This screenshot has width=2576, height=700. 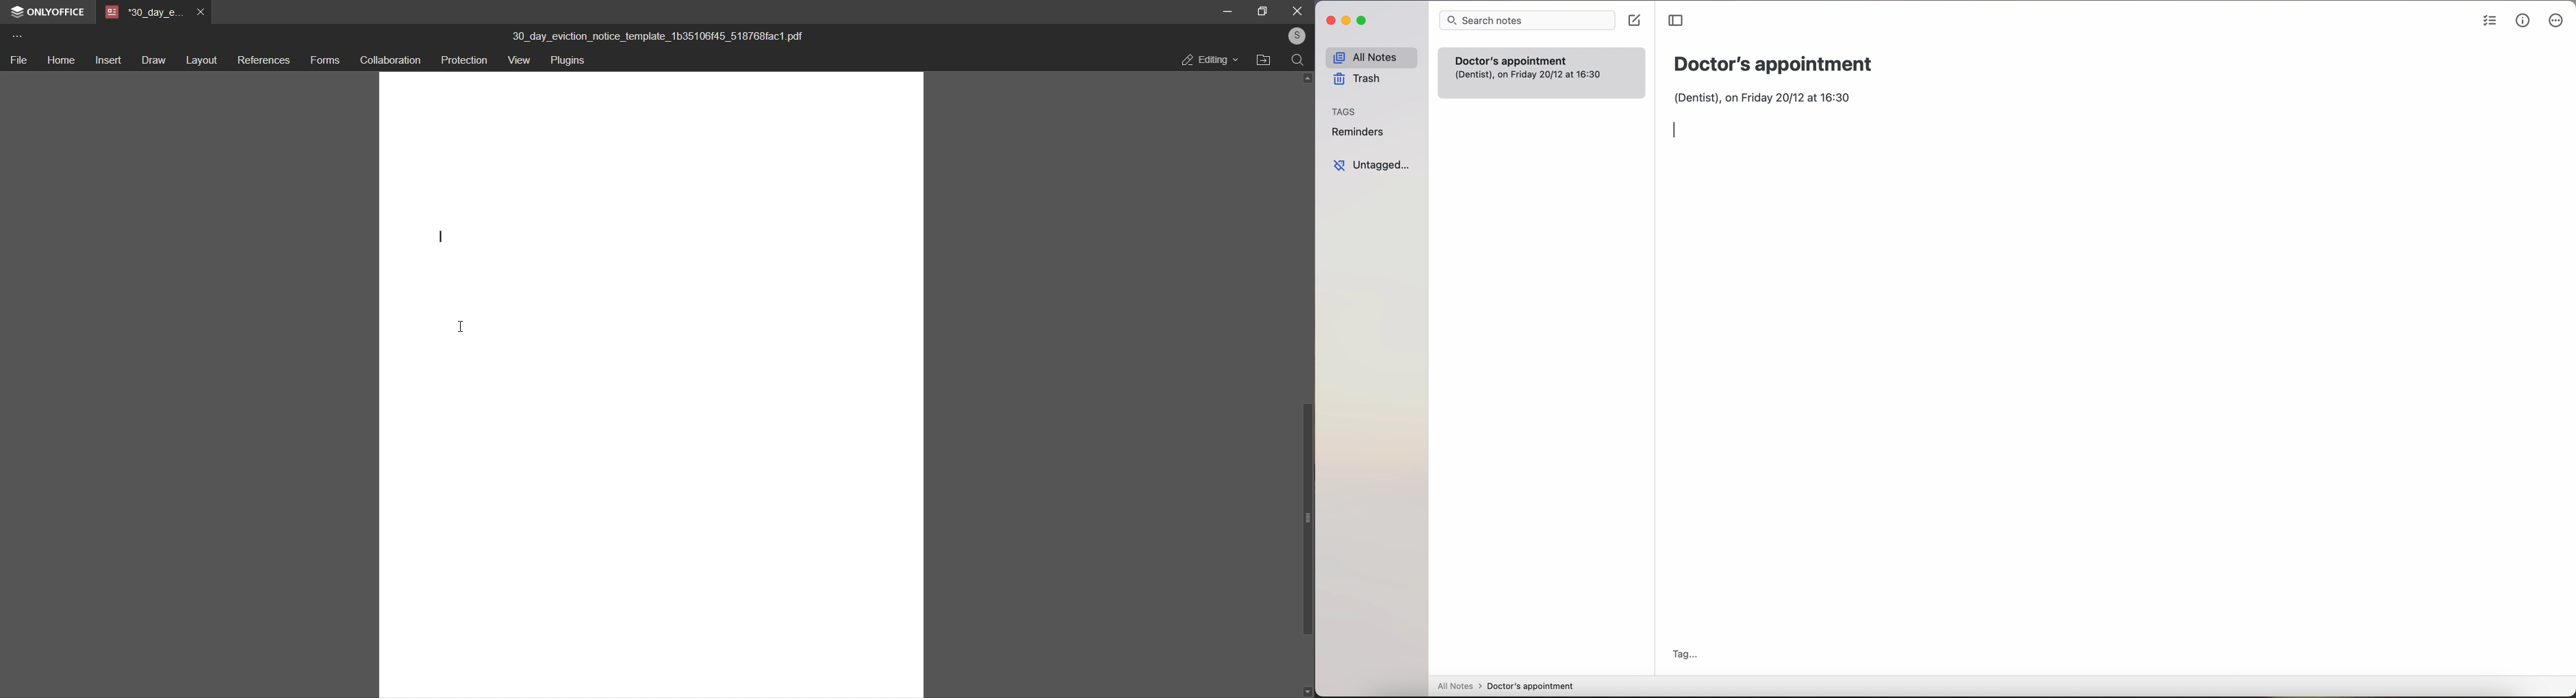 I want to click on home, so click(x=60, y=61).